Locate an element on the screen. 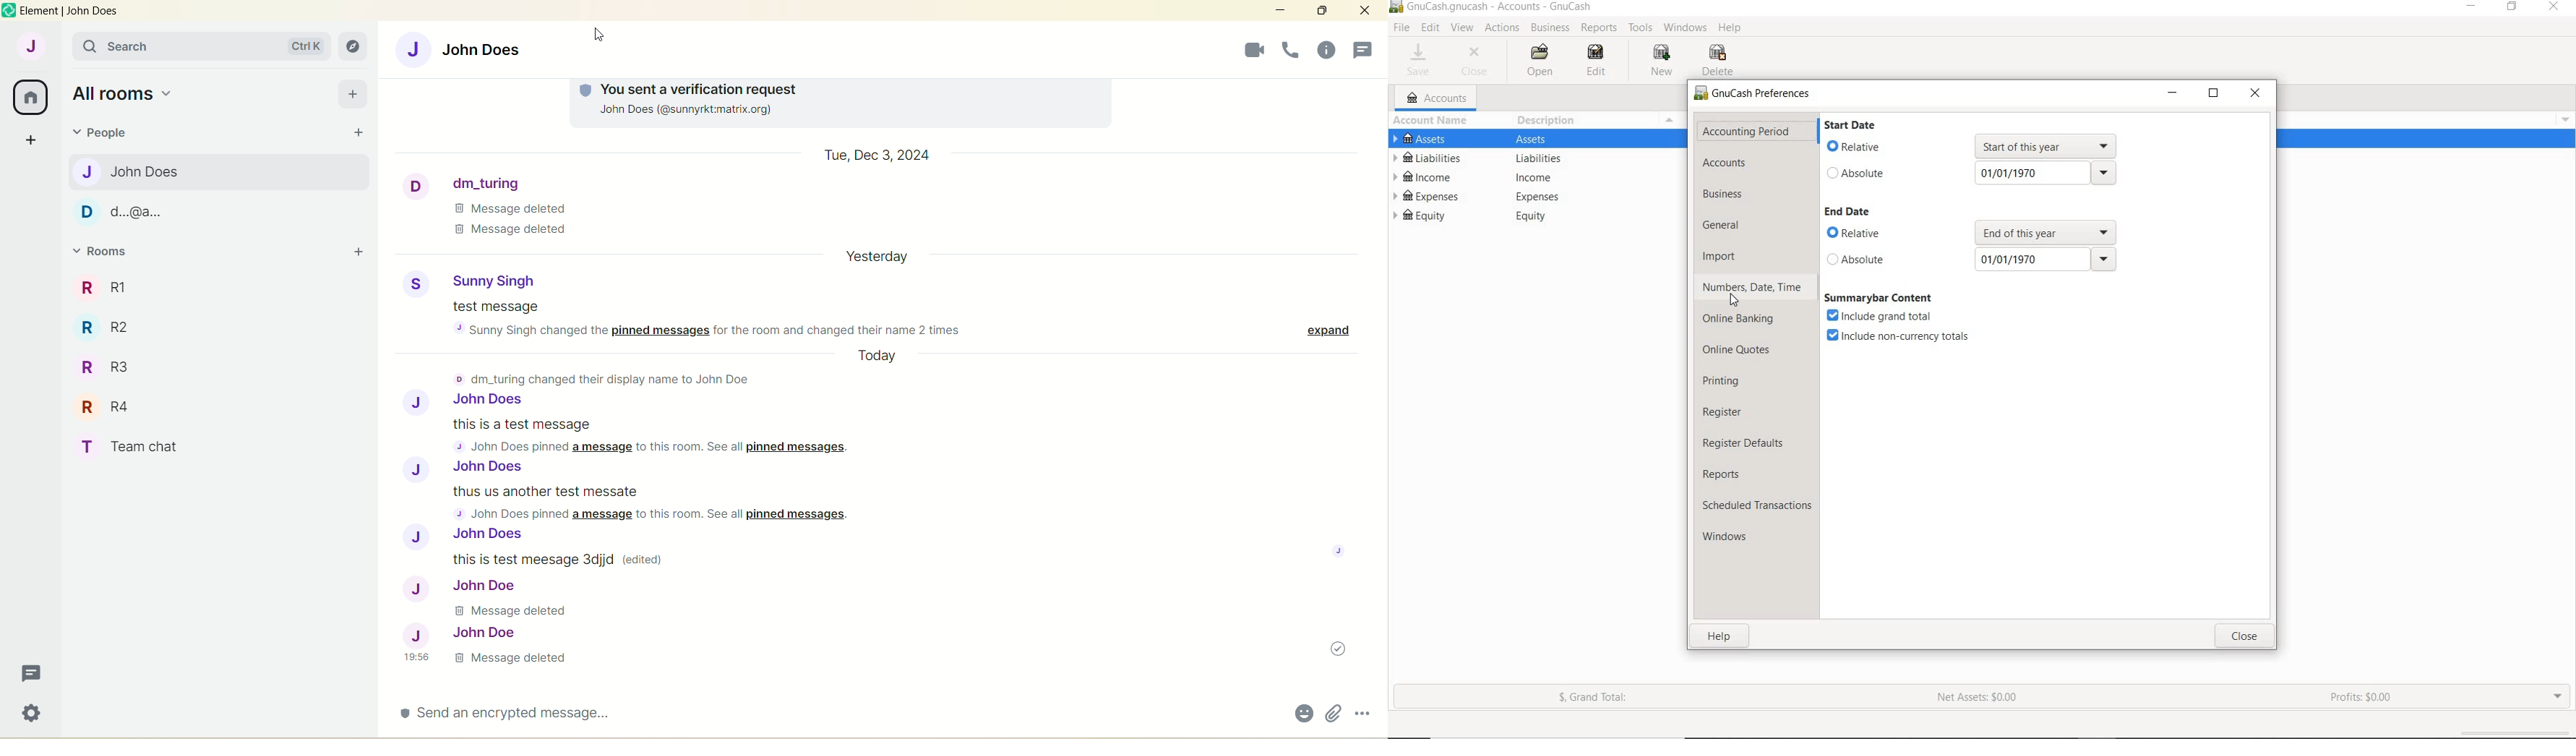 This screenshot has height=756, width=2576. printing is located at coordinates (1732, 383).